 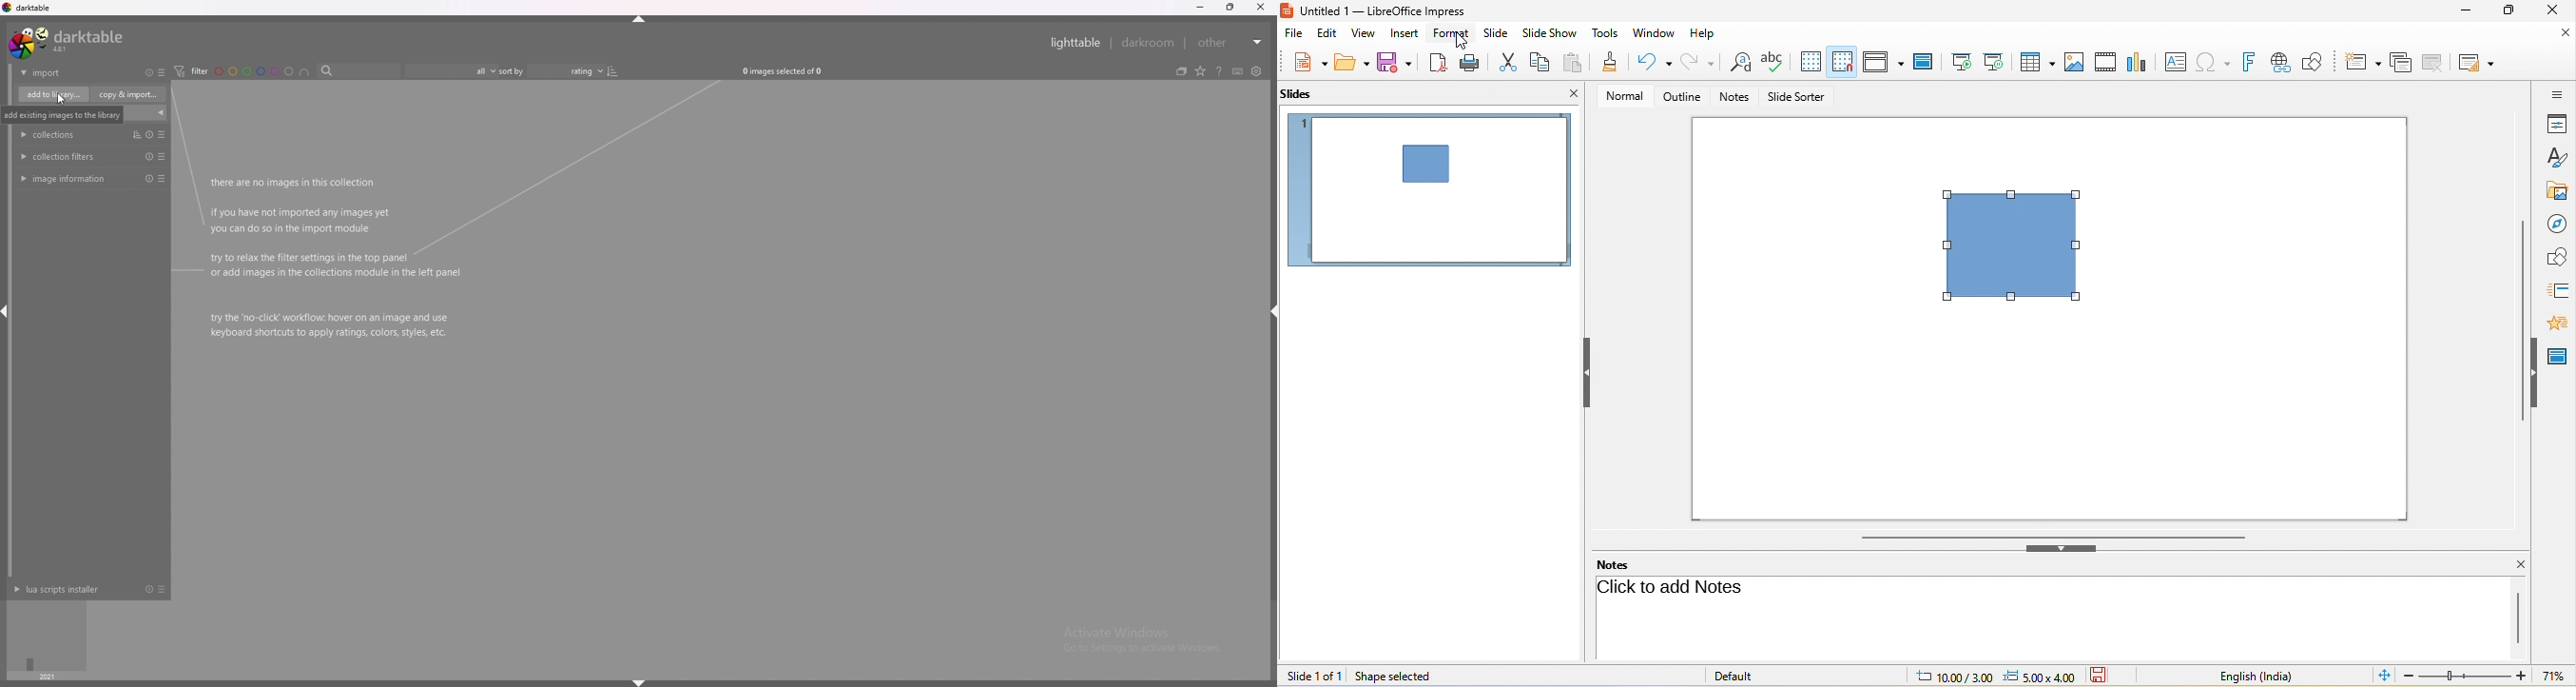 I want to click on darktable, so click(x=67, y=42).